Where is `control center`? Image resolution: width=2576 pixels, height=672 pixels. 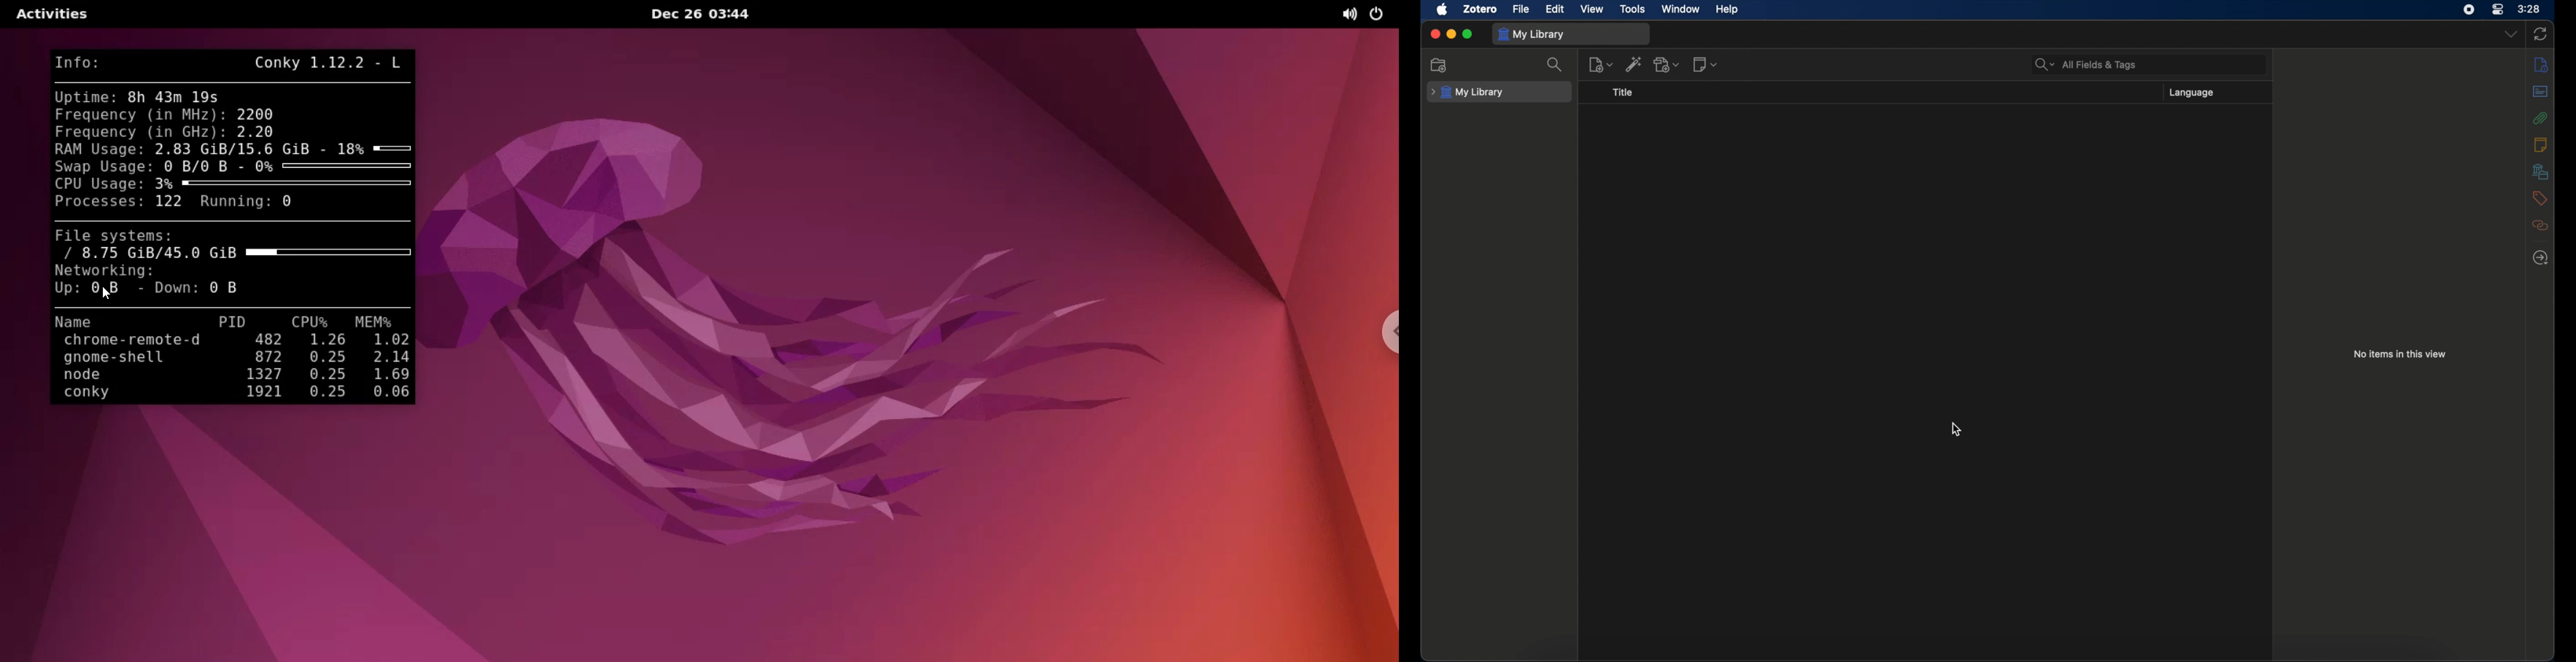
control center is located at coordinates (2498, 9).